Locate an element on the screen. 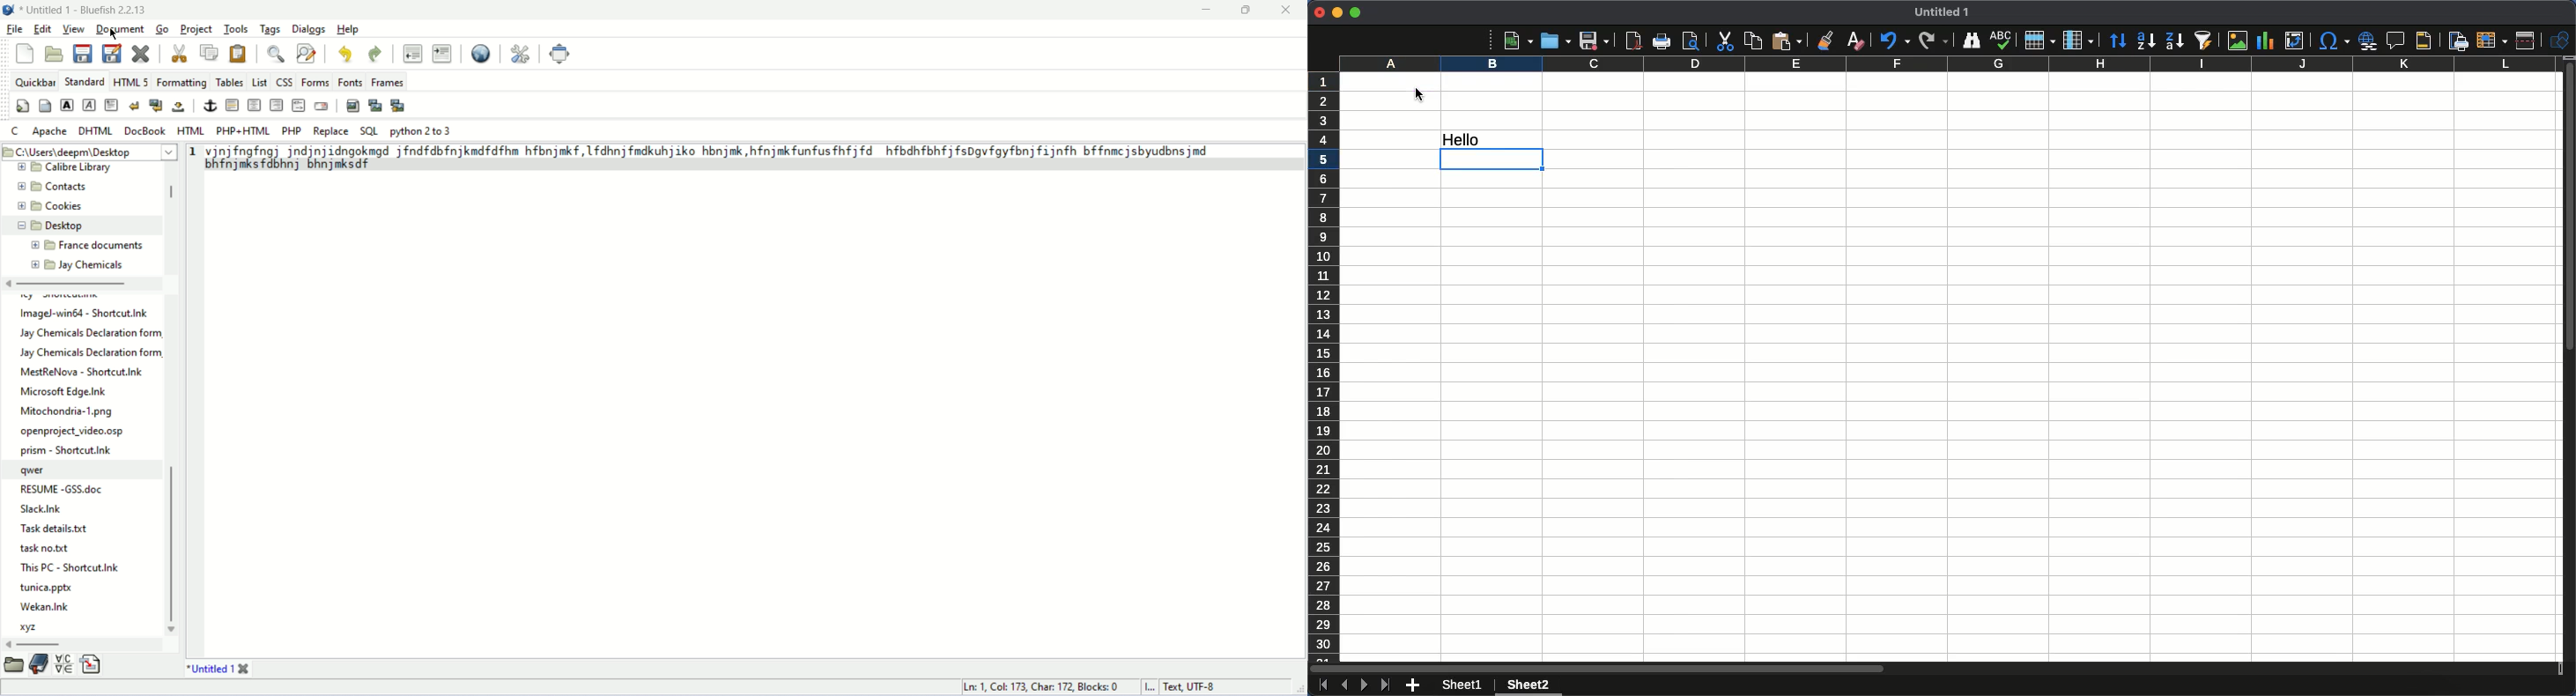 This screenshot has width=2576, height=700. New is located at coordinates (1518, 40).